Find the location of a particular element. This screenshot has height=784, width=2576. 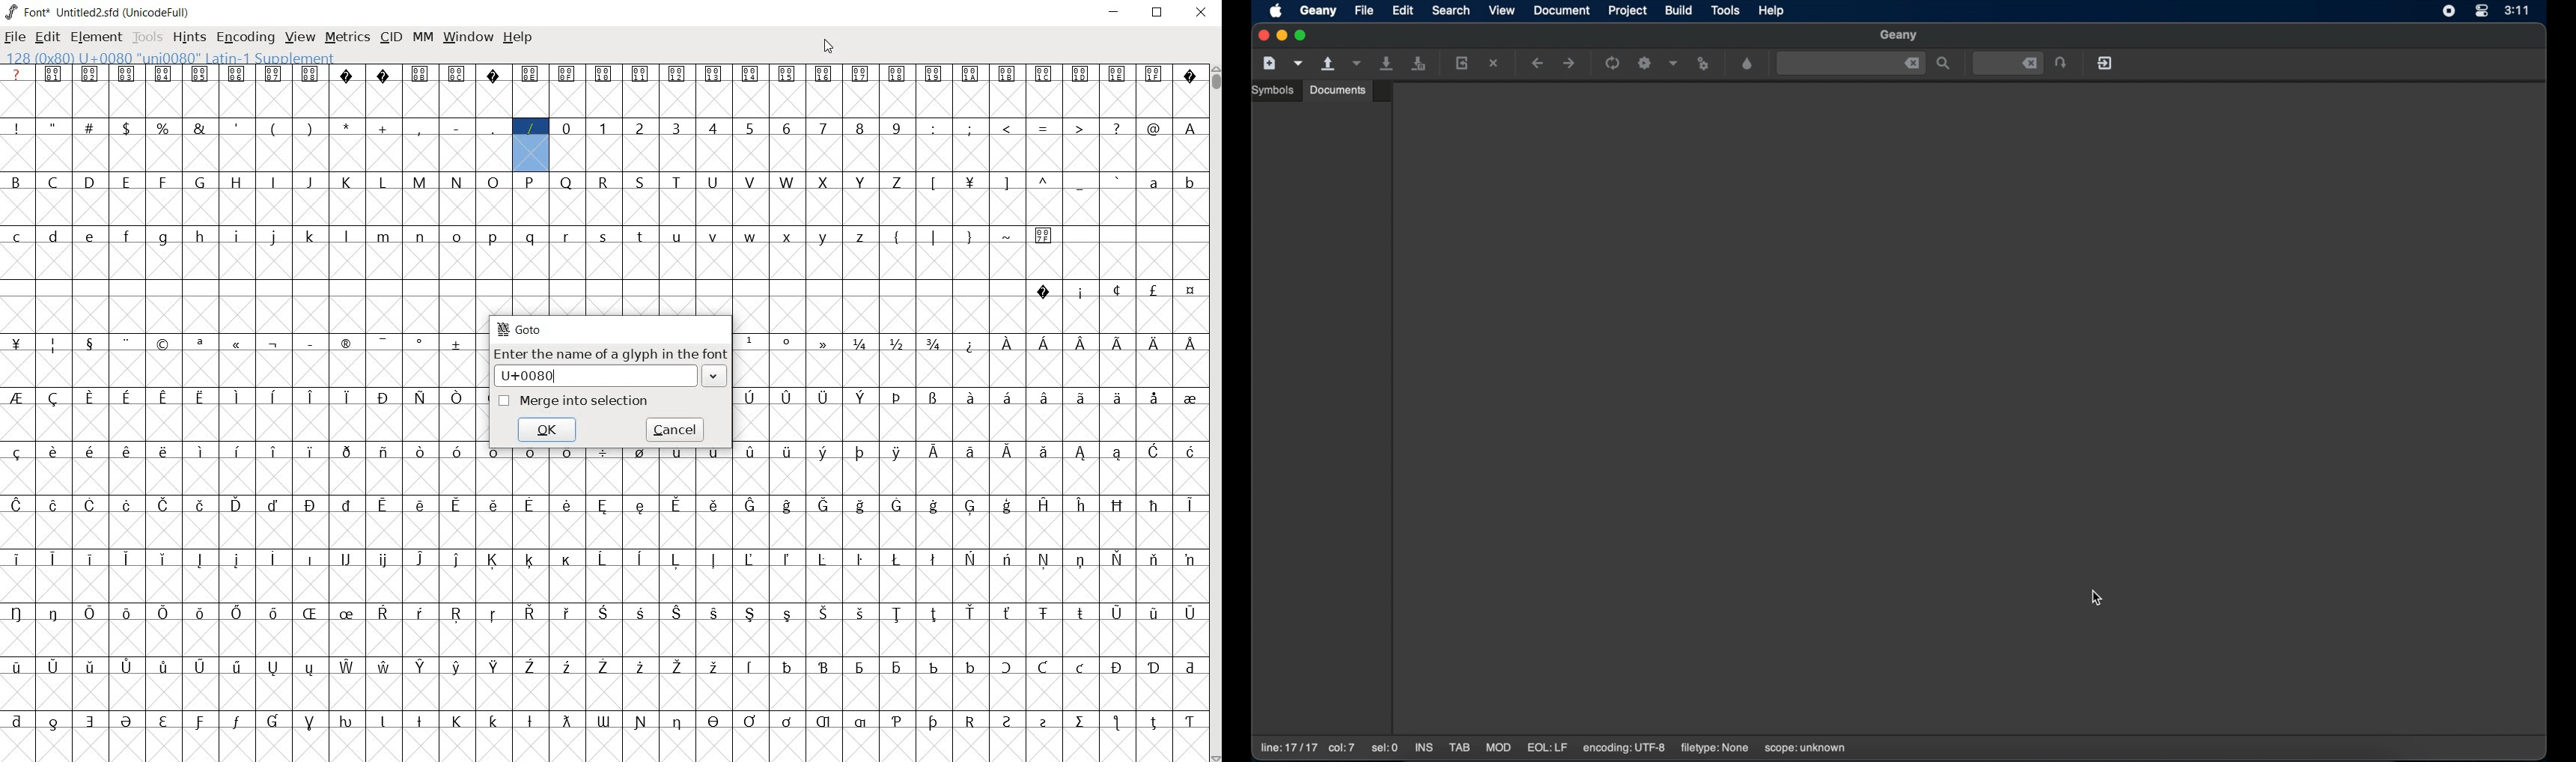

glyph is located at coordinates (603, 559).